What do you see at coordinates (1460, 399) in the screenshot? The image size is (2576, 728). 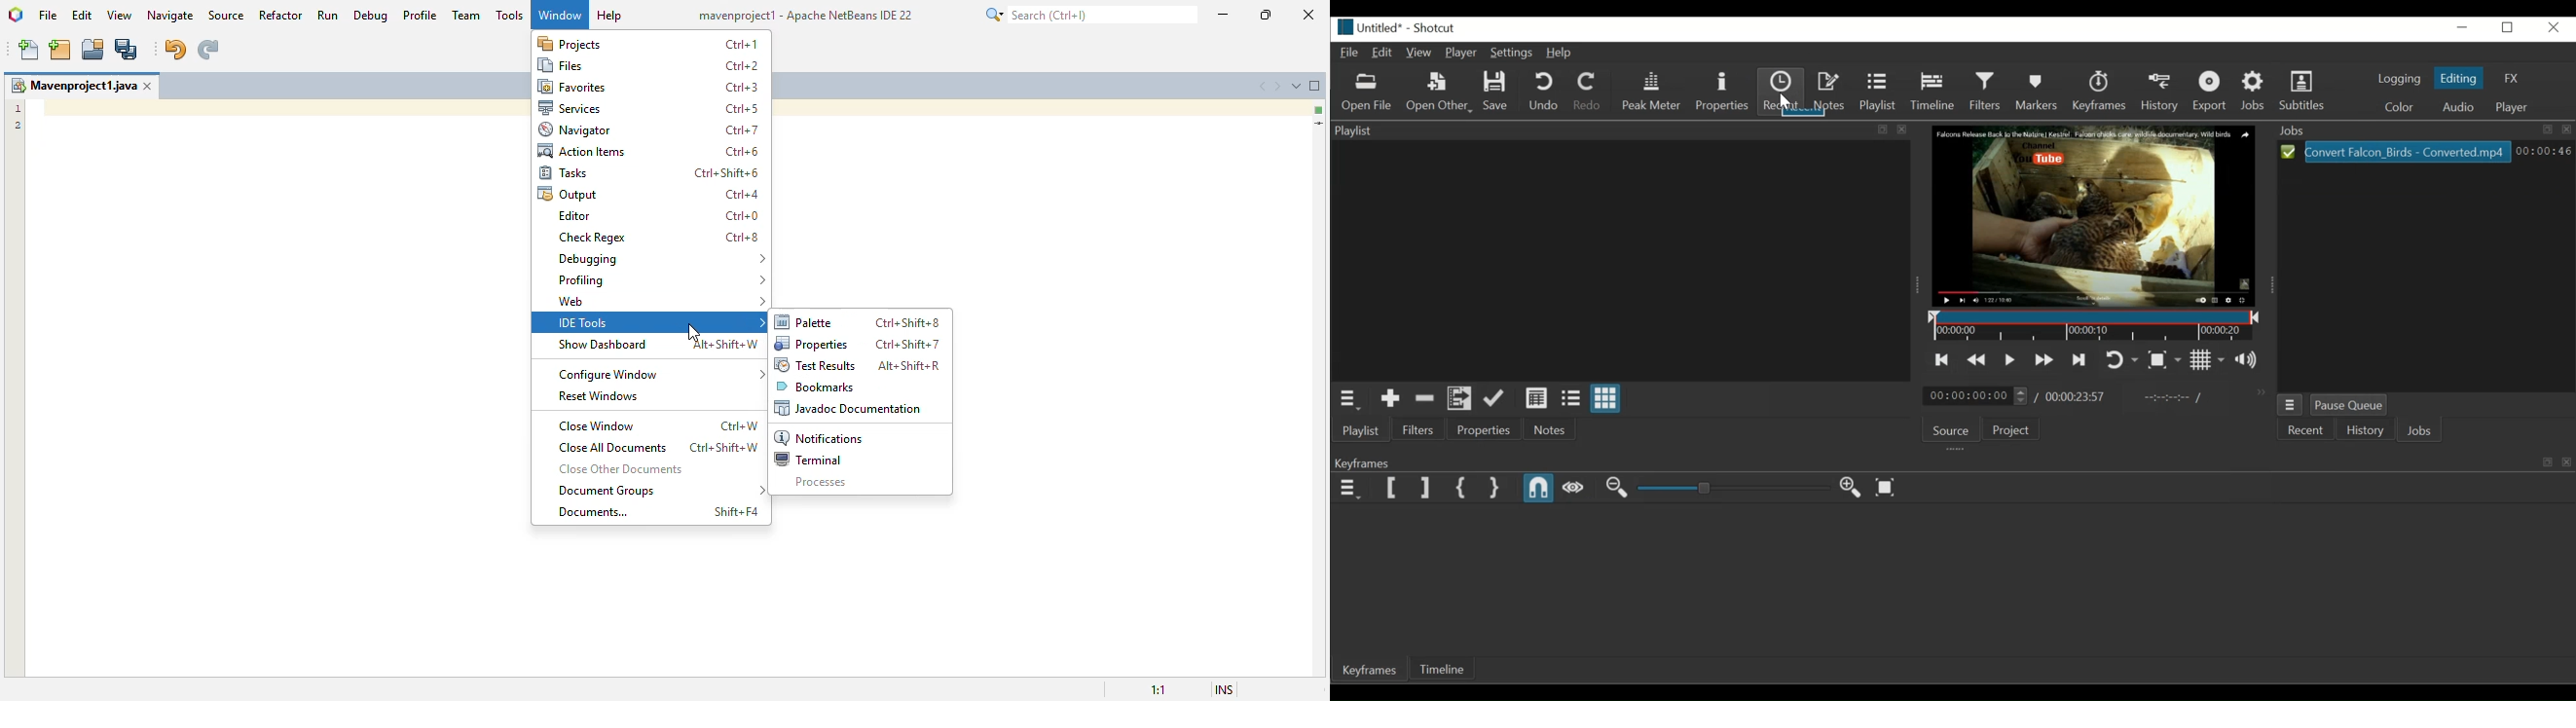 I see `Add files to the Playlist ` at bounding box center [1460, 399].